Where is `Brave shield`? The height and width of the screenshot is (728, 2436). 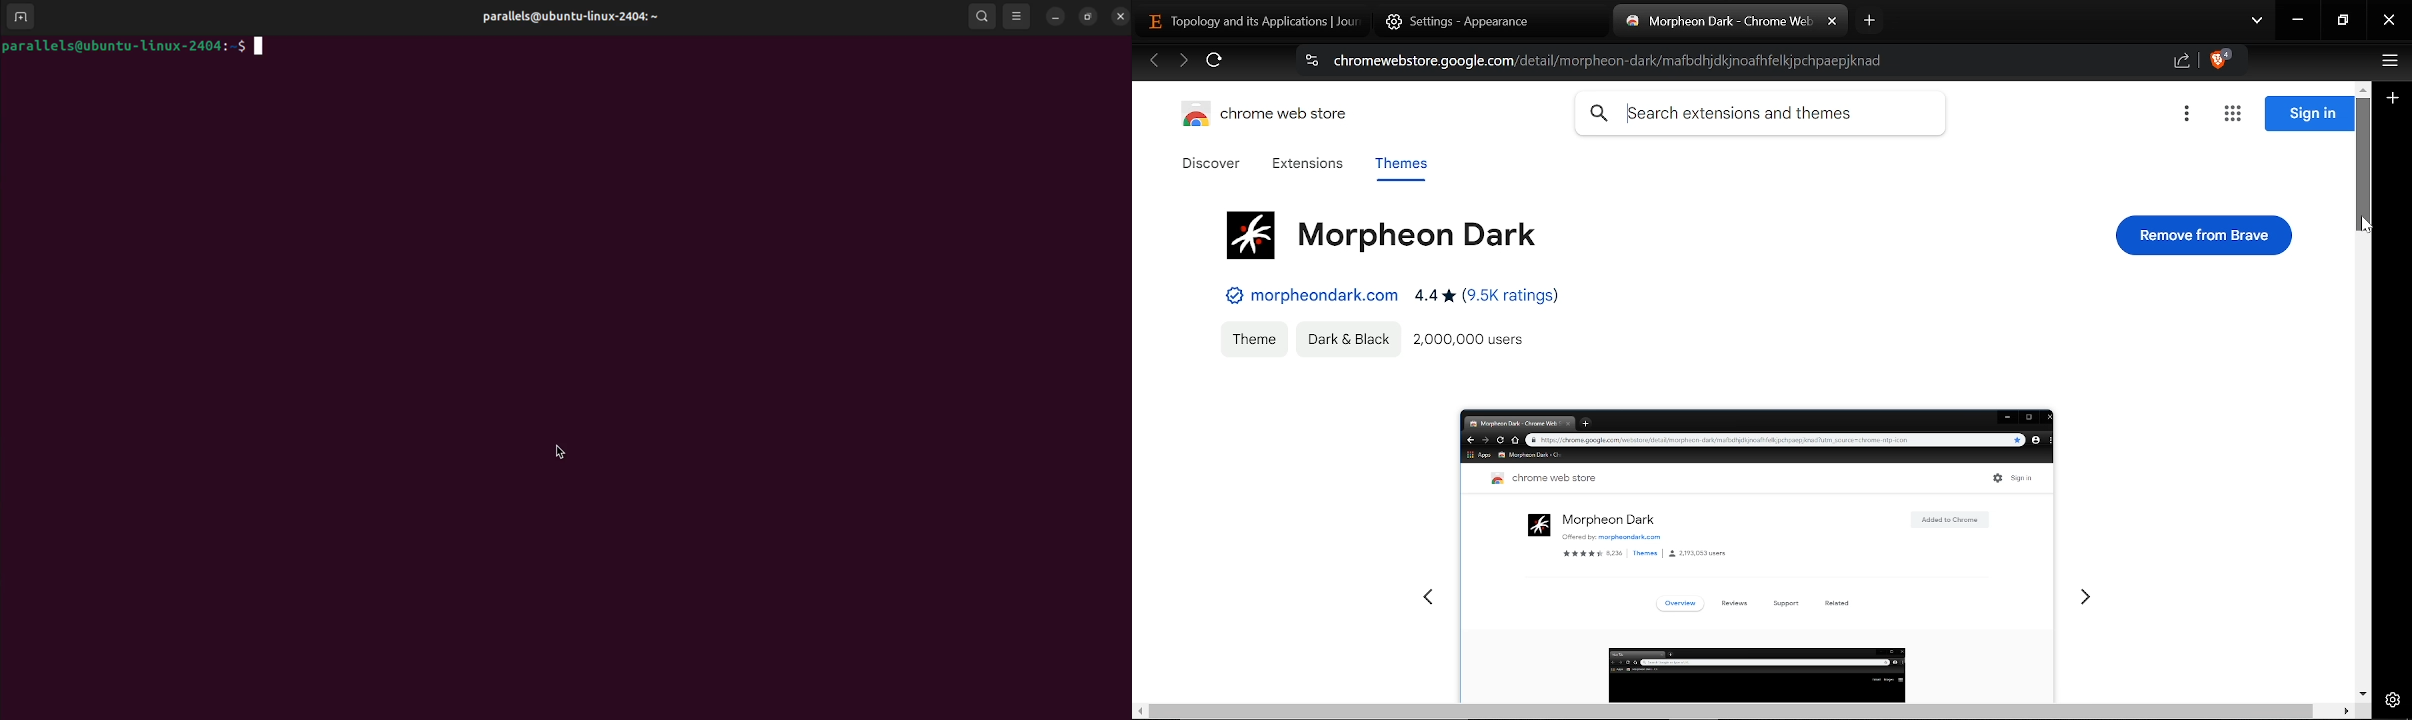 Brave shield is located at coordinates (2220, 62).